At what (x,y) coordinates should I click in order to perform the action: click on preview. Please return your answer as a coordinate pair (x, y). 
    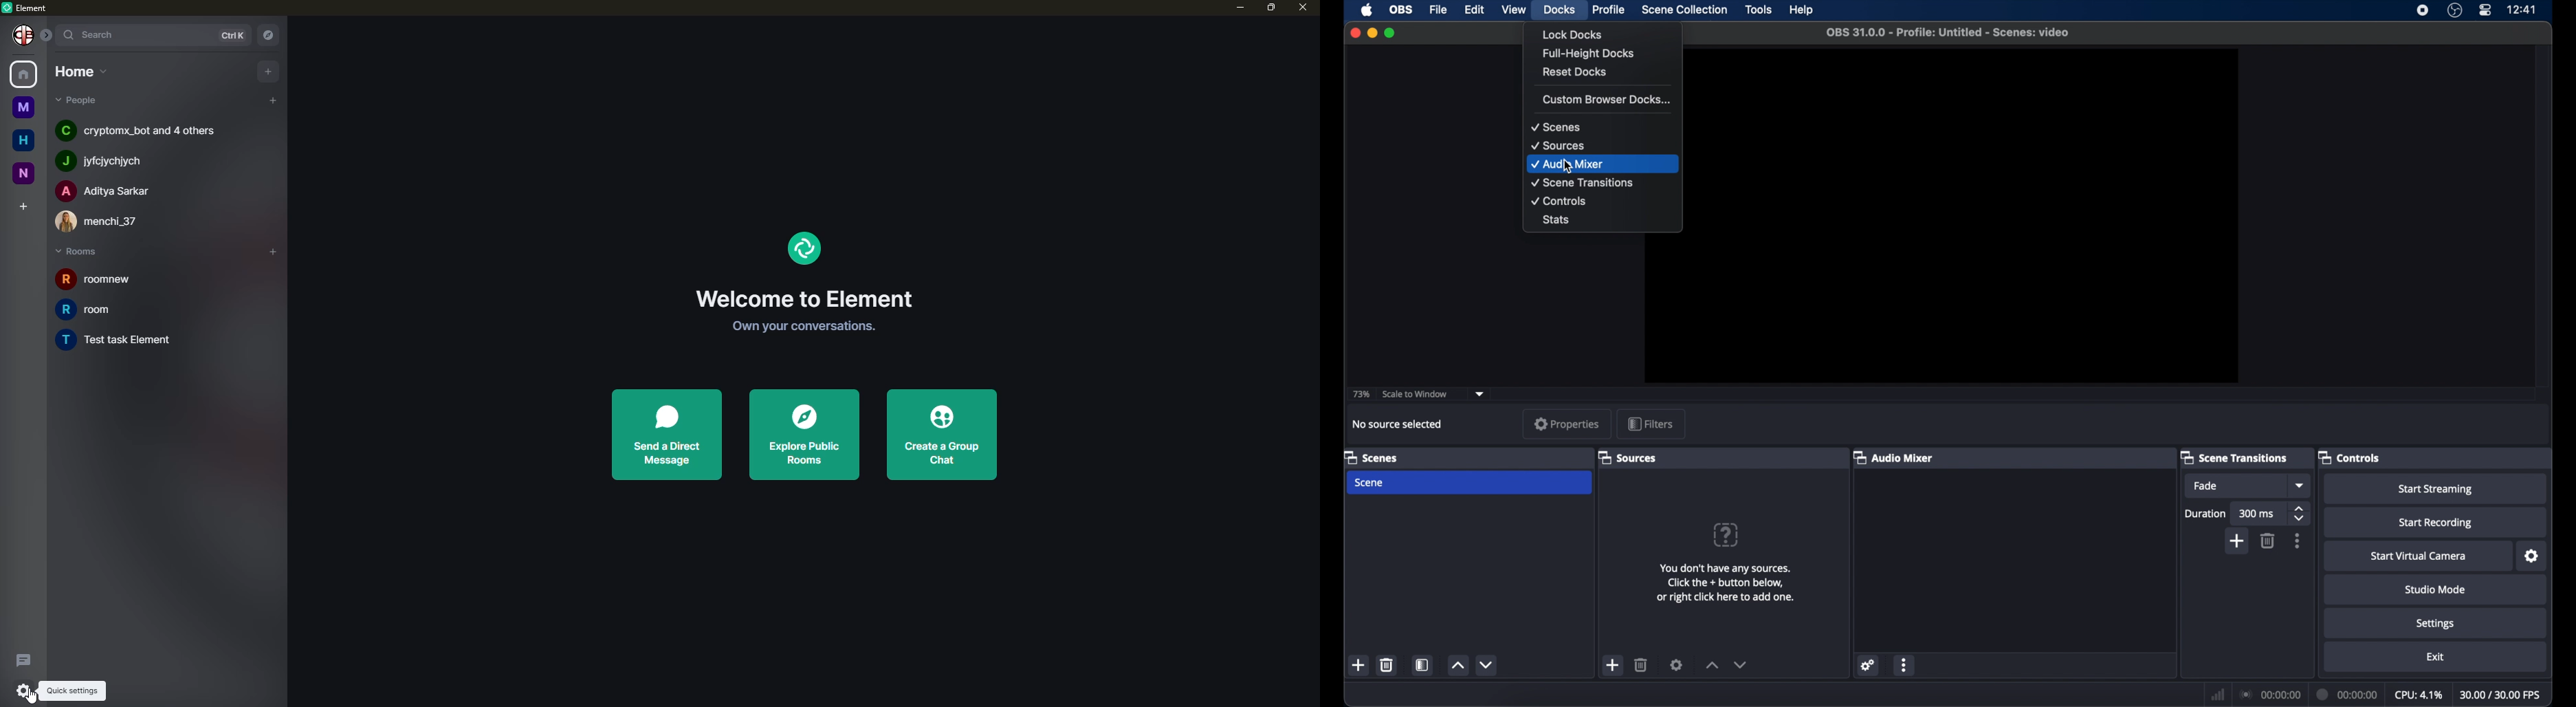
    Looking at the image, I should click on (1969, 216).